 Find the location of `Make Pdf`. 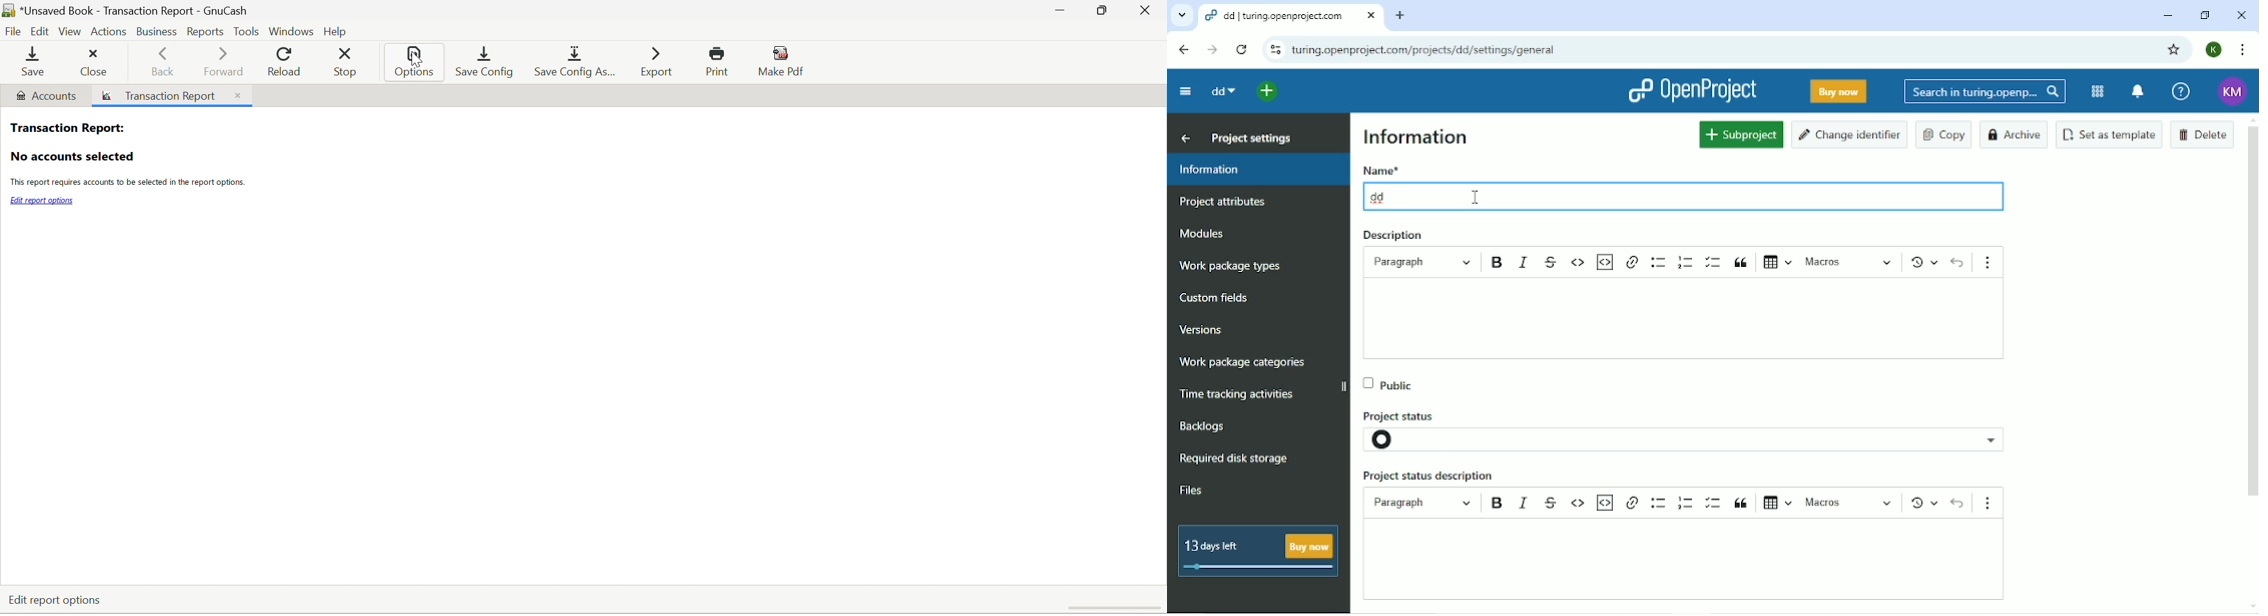

Make Pdf is located at coordinates (785, 61).